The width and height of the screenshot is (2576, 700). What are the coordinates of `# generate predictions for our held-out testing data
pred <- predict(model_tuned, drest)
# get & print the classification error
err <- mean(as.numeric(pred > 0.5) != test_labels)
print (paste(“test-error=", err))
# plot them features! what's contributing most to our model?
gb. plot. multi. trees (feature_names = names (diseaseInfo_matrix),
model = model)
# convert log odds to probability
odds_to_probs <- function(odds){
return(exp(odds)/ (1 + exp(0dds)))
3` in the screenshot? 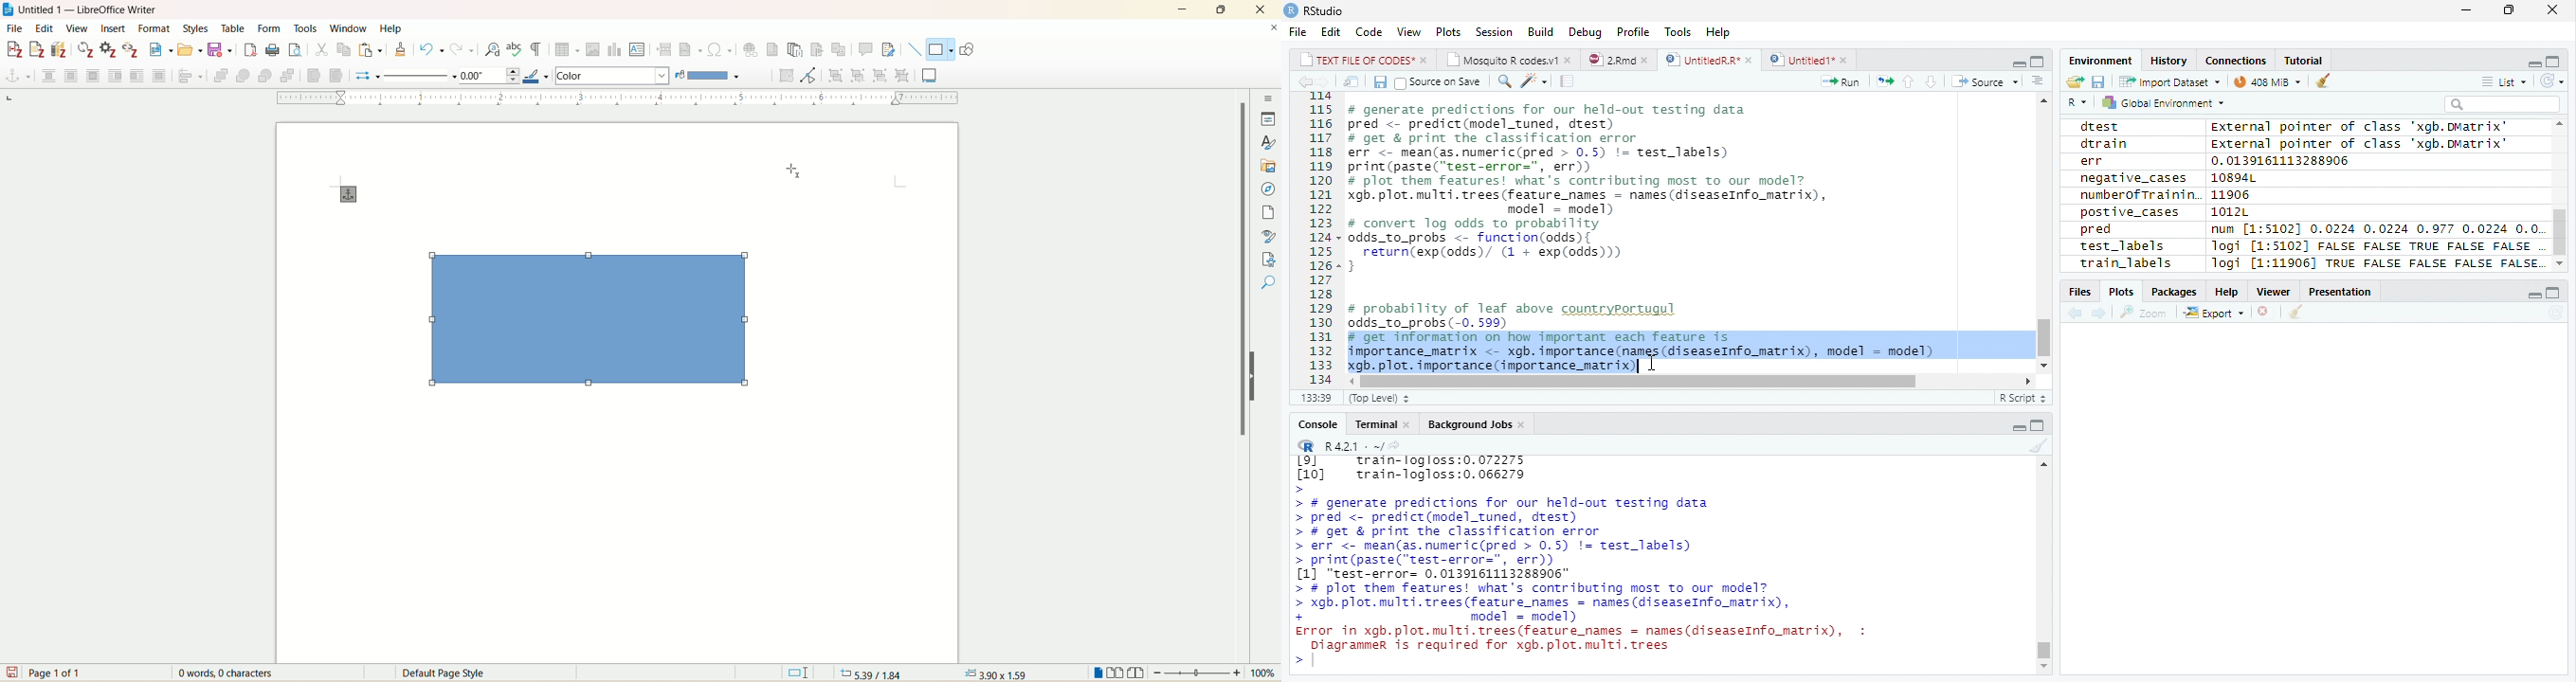 It's located at (1598, 193).